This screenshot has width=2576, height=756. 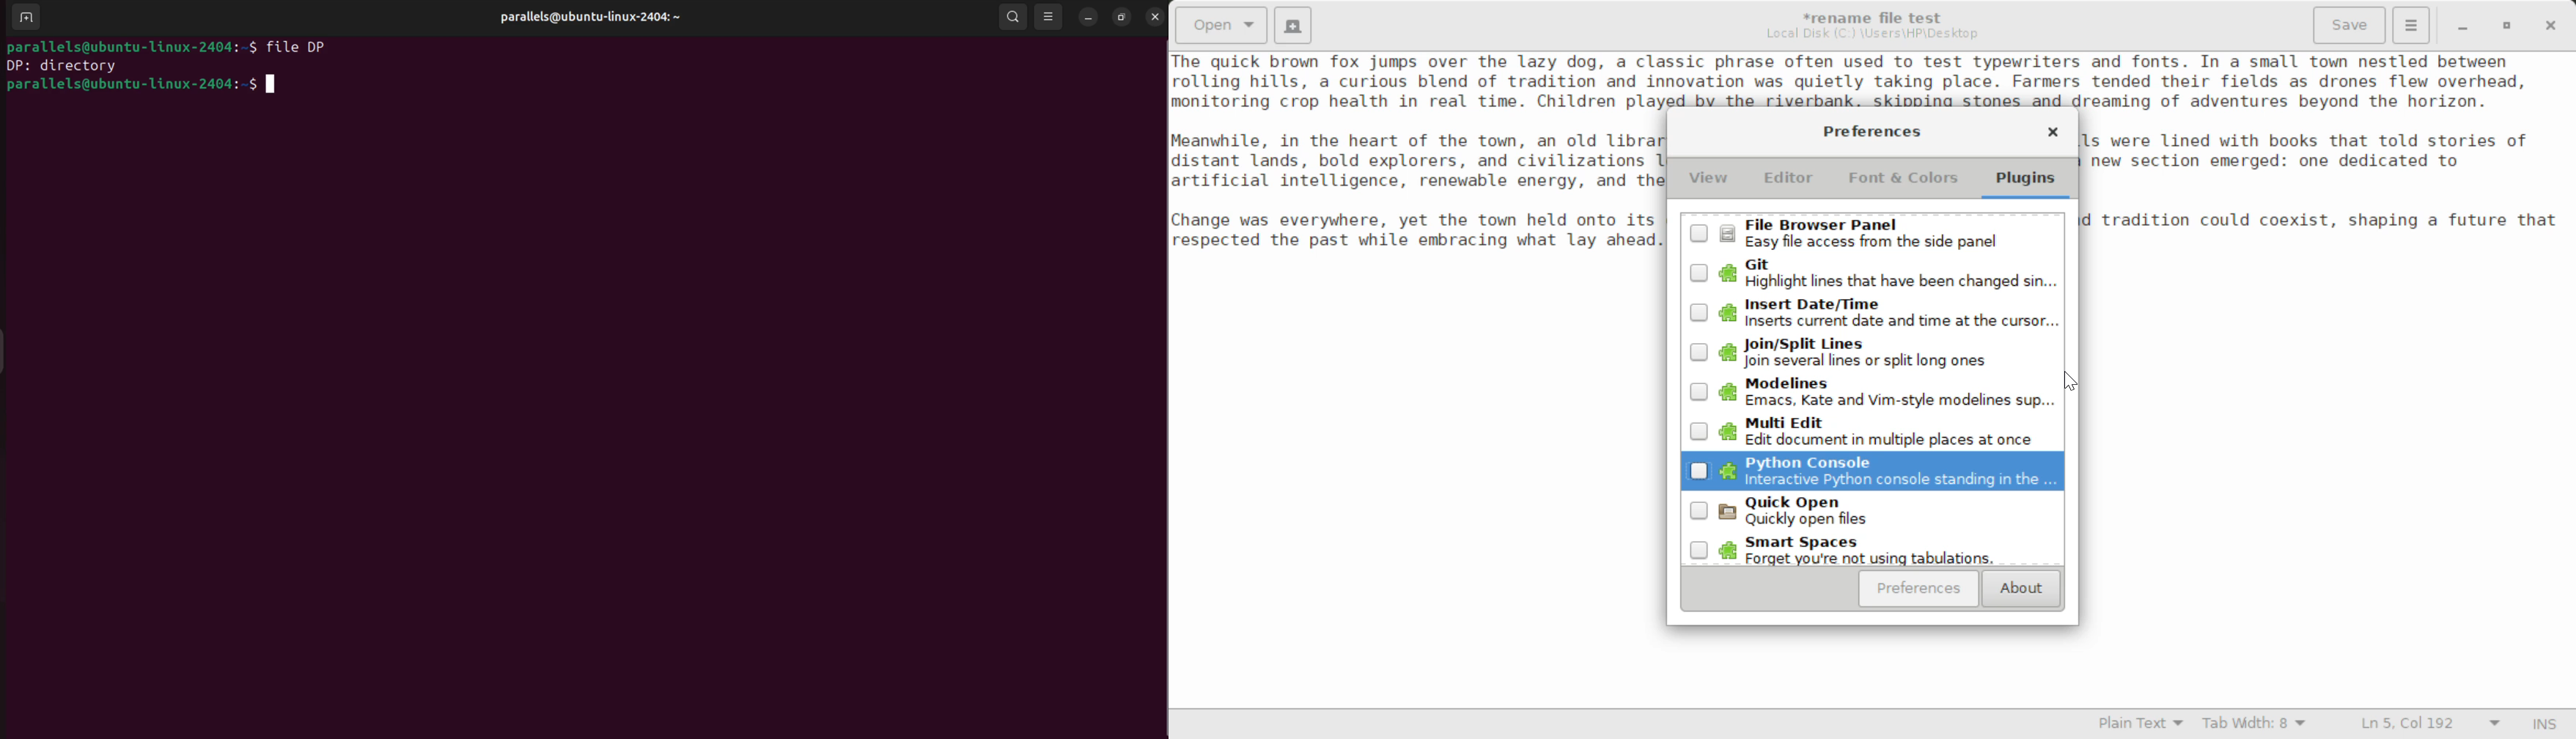 What do you see at coordinates (2019, 589) in the screenshot?
I see `About` at bounding box center [2019, 589].